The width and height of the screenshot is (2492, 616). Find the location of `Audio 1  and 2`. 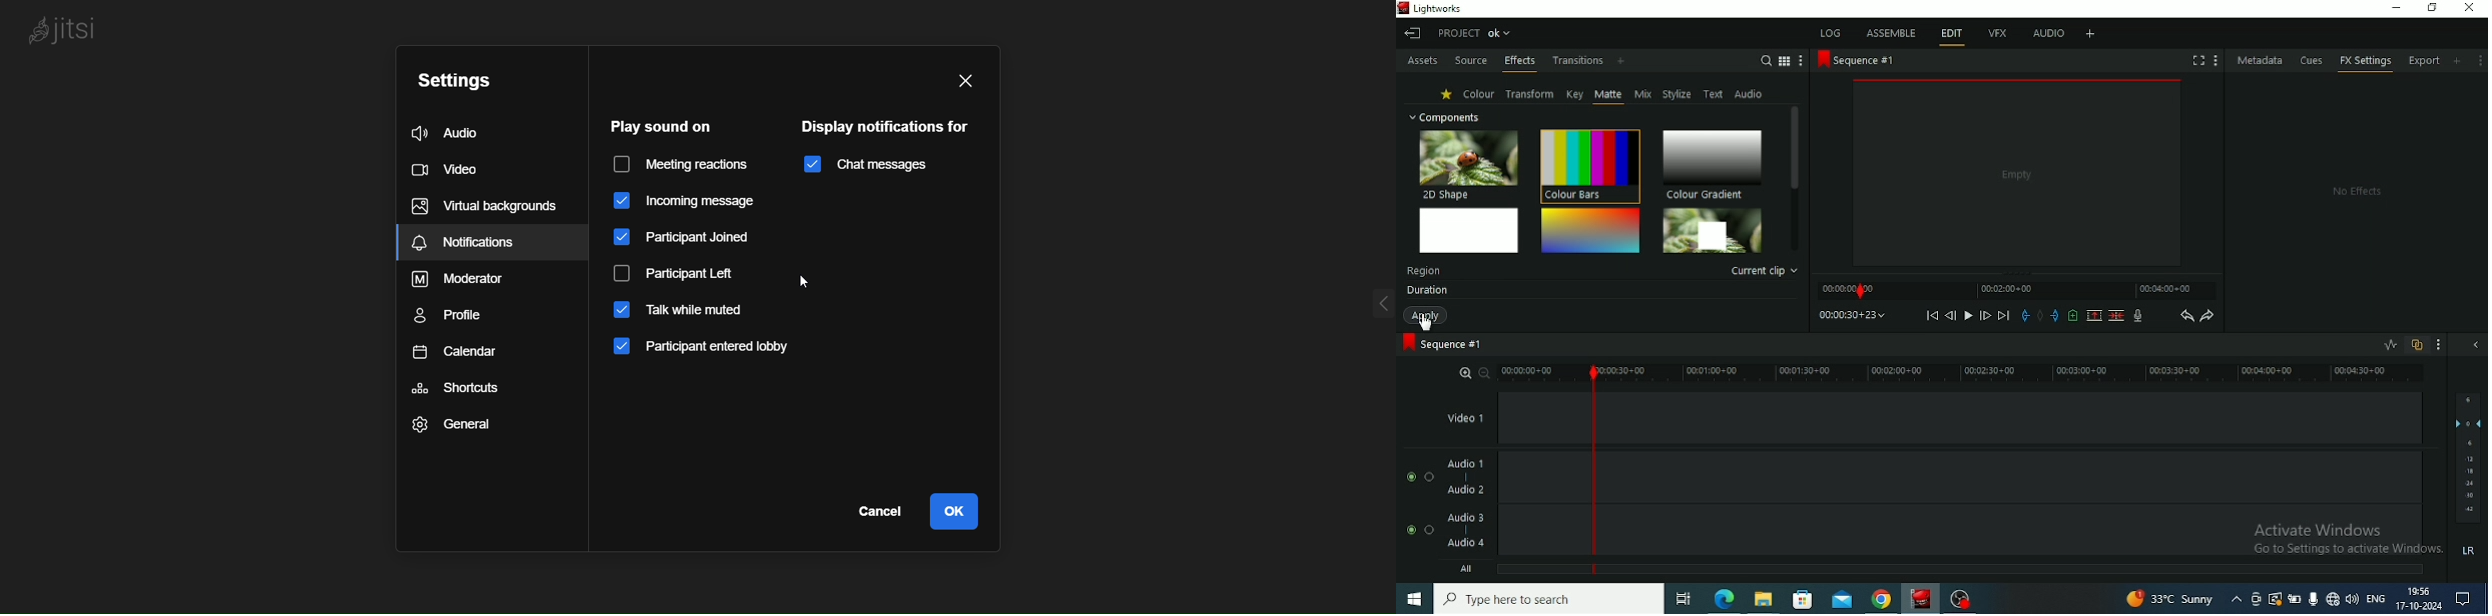

Audio 1  and 2 is located at coordinates (1485, 477).